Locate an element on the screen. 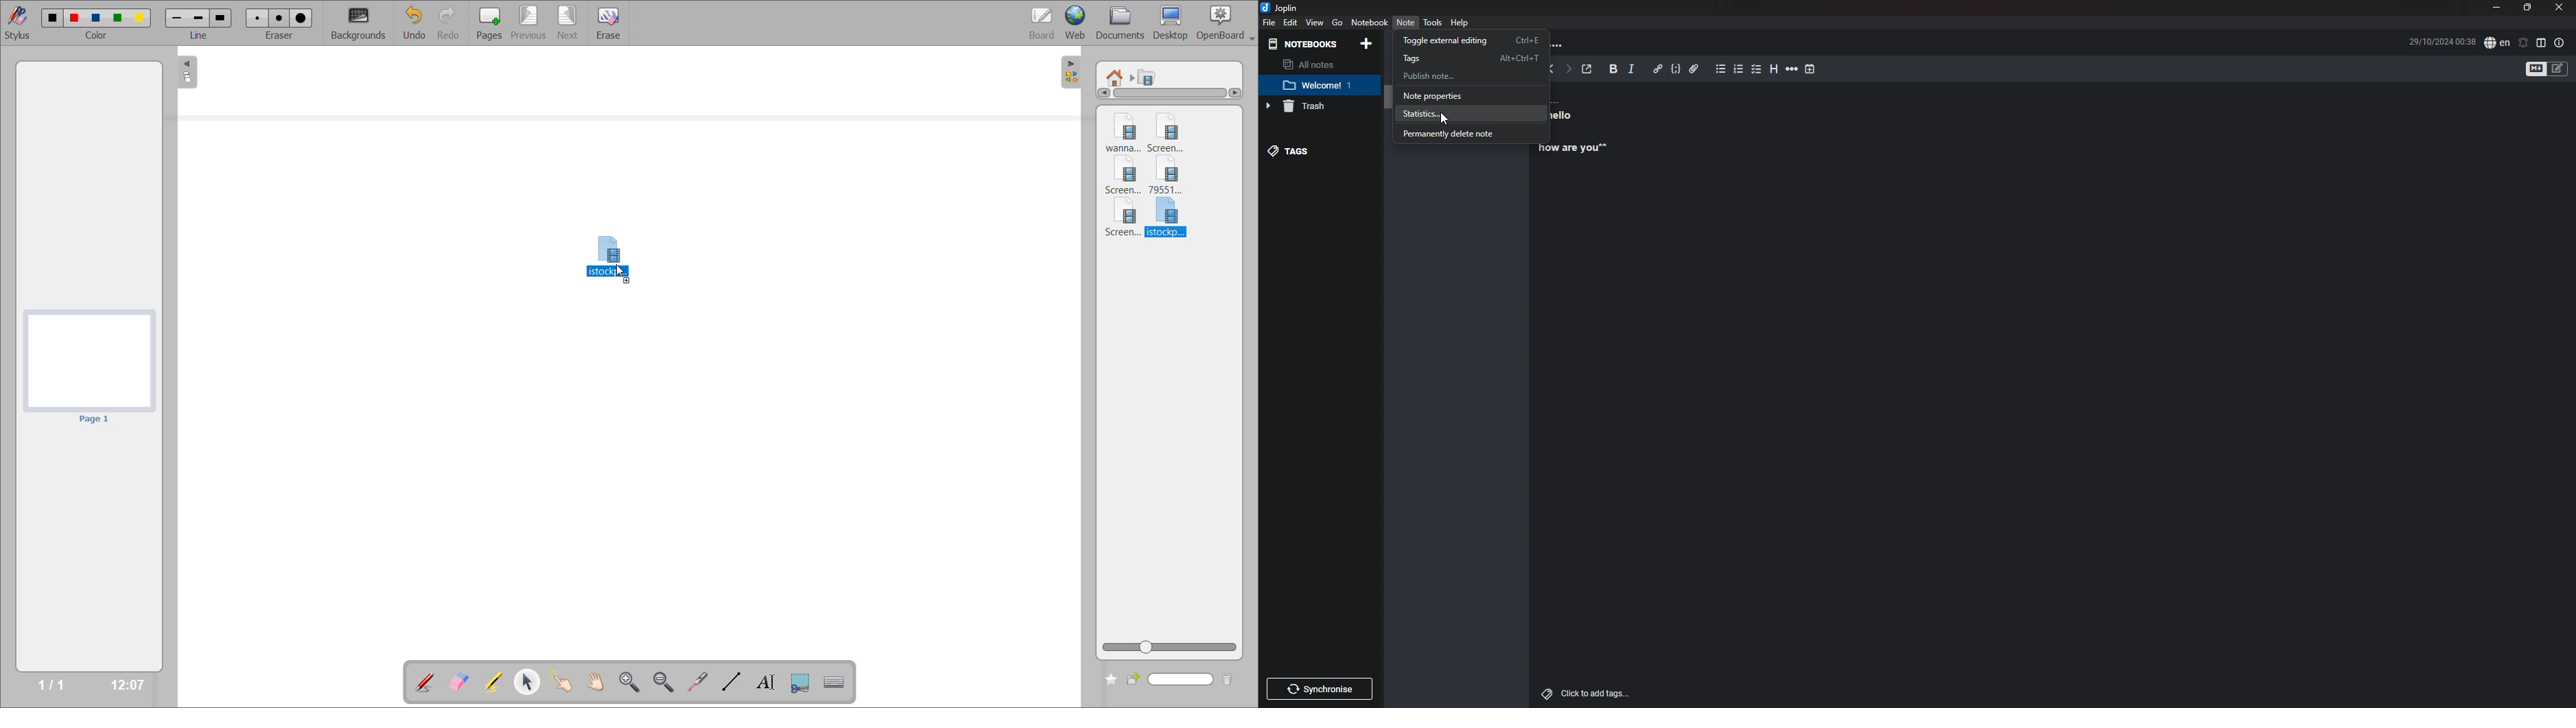  Number list is located at coordinates (1740, 69).